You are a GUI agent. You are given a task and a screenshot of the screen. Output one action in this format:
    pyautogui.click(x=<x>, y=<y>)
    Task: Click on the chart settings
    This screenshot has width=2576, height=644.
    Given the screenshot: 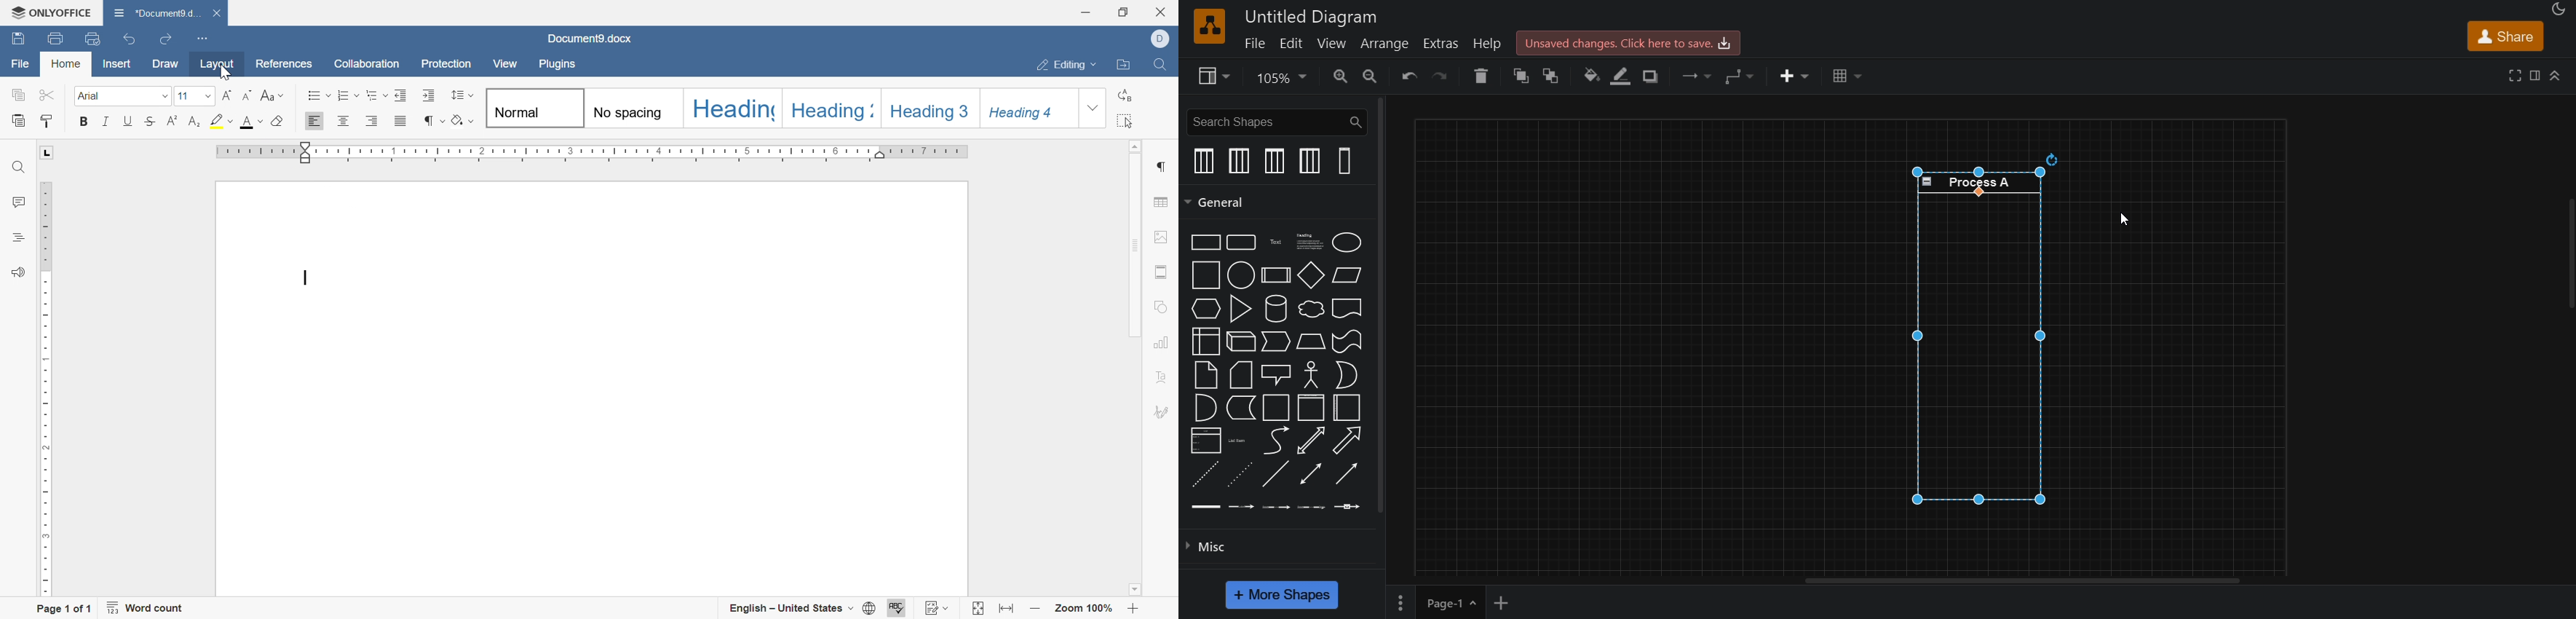 What is the action you would take?
    pyautogui.click(x=1161, y=342)
    